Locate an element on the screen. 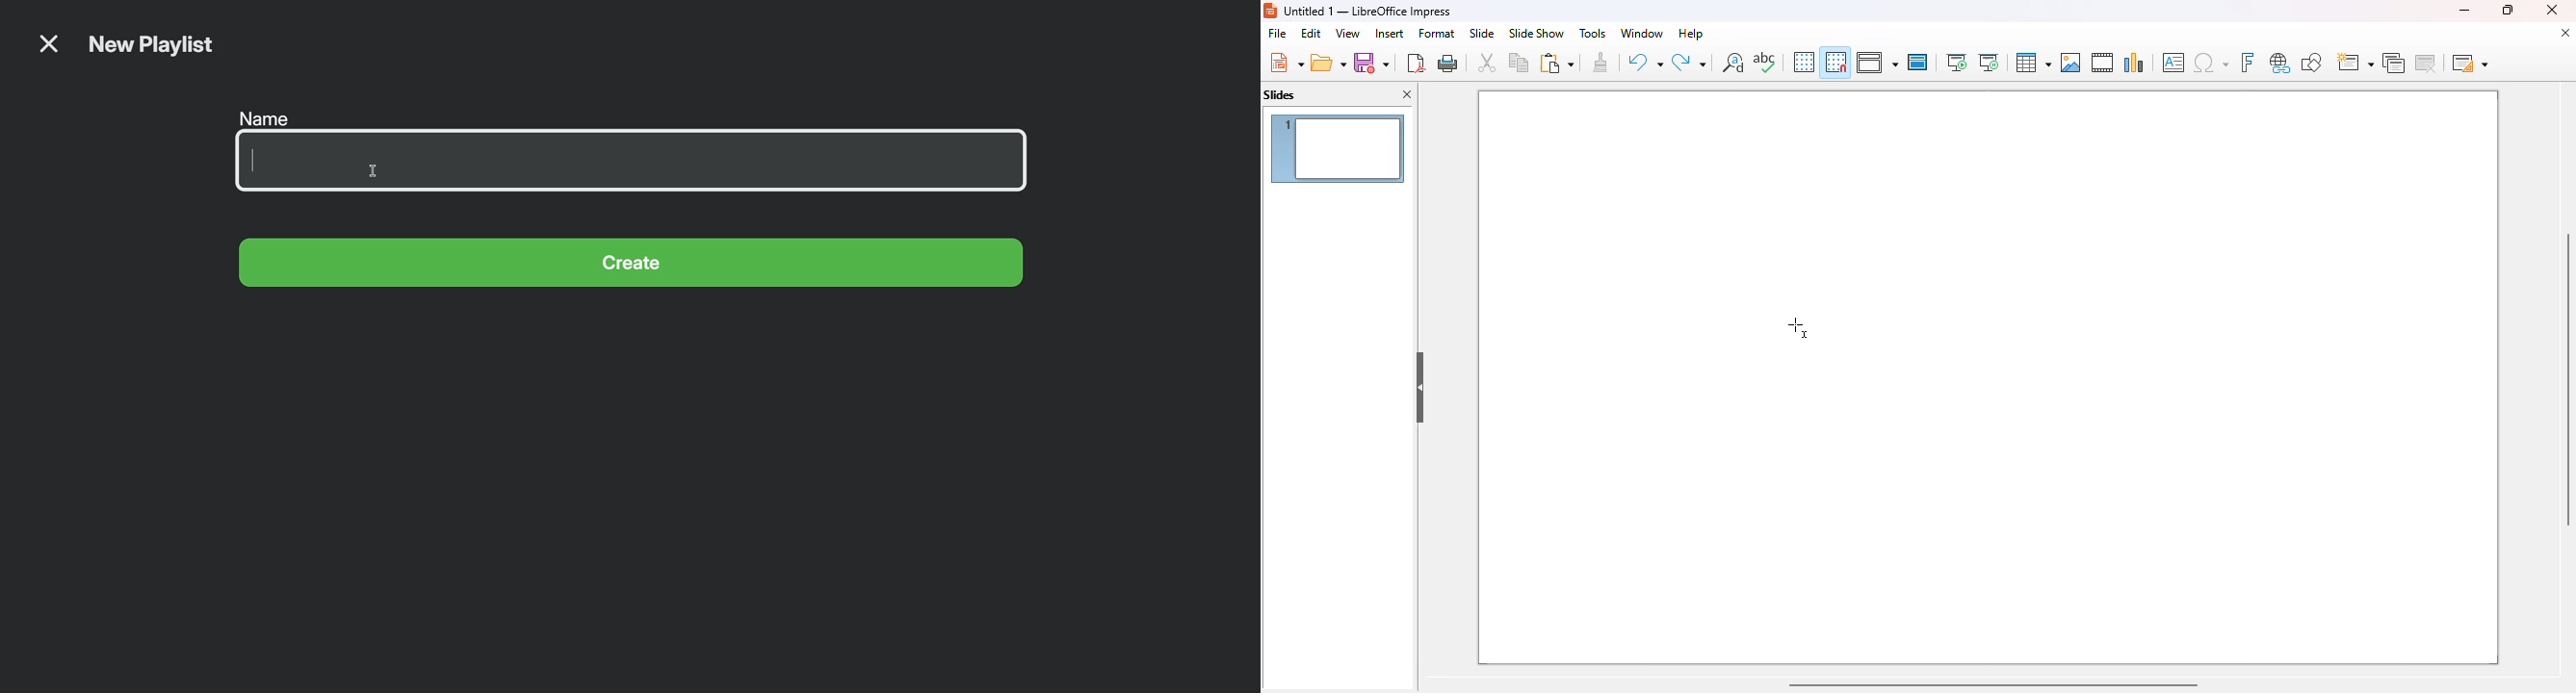  close pane is located at coordinates (1409, 95).